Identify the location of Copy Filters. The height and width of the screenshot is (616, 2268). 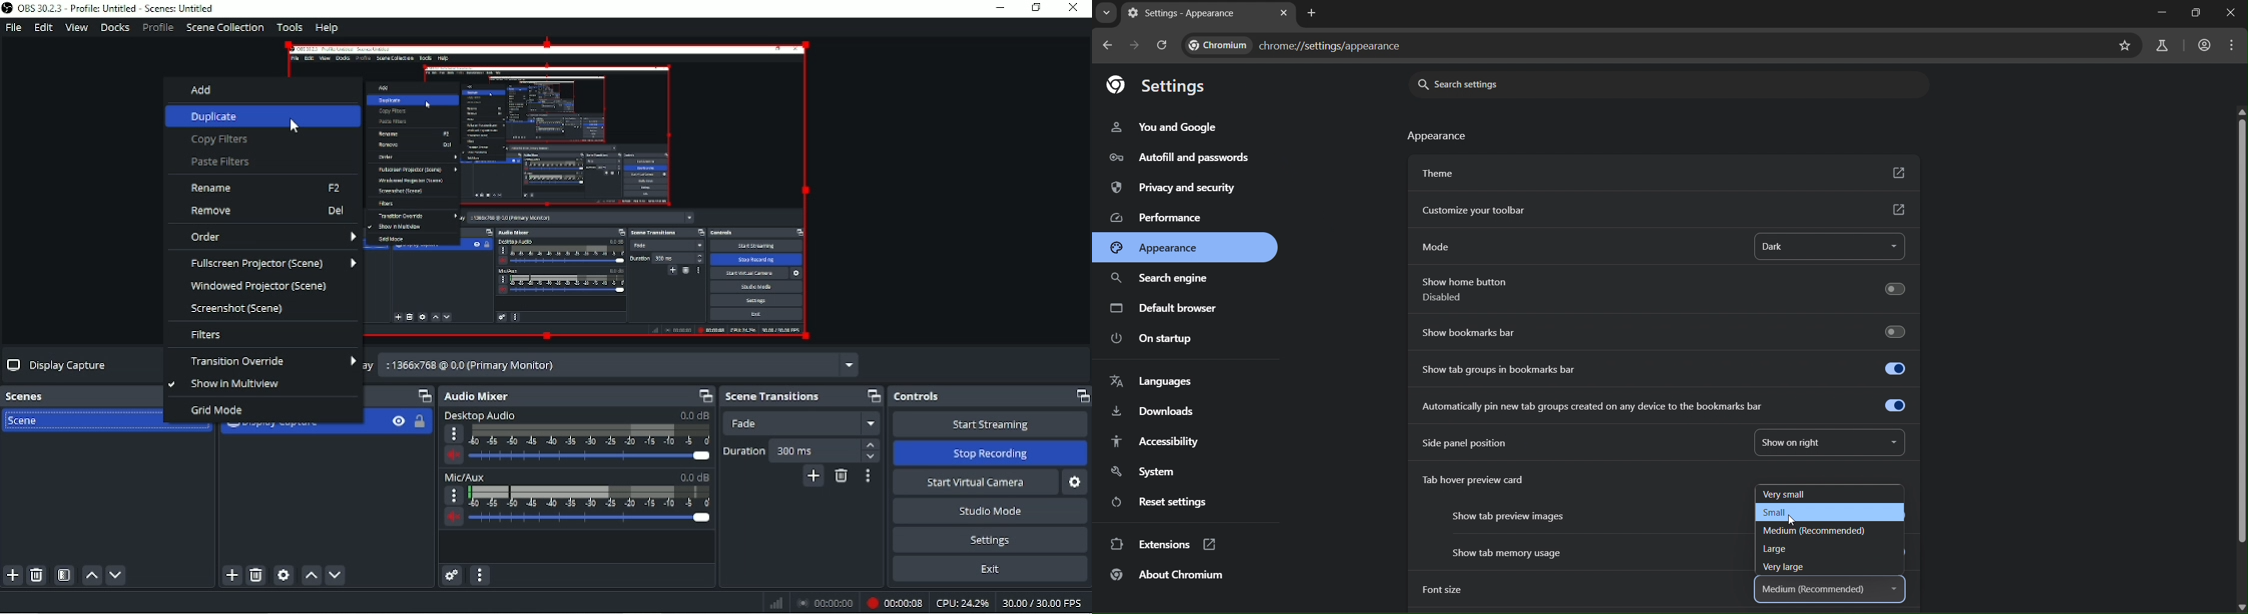
(219, 140).